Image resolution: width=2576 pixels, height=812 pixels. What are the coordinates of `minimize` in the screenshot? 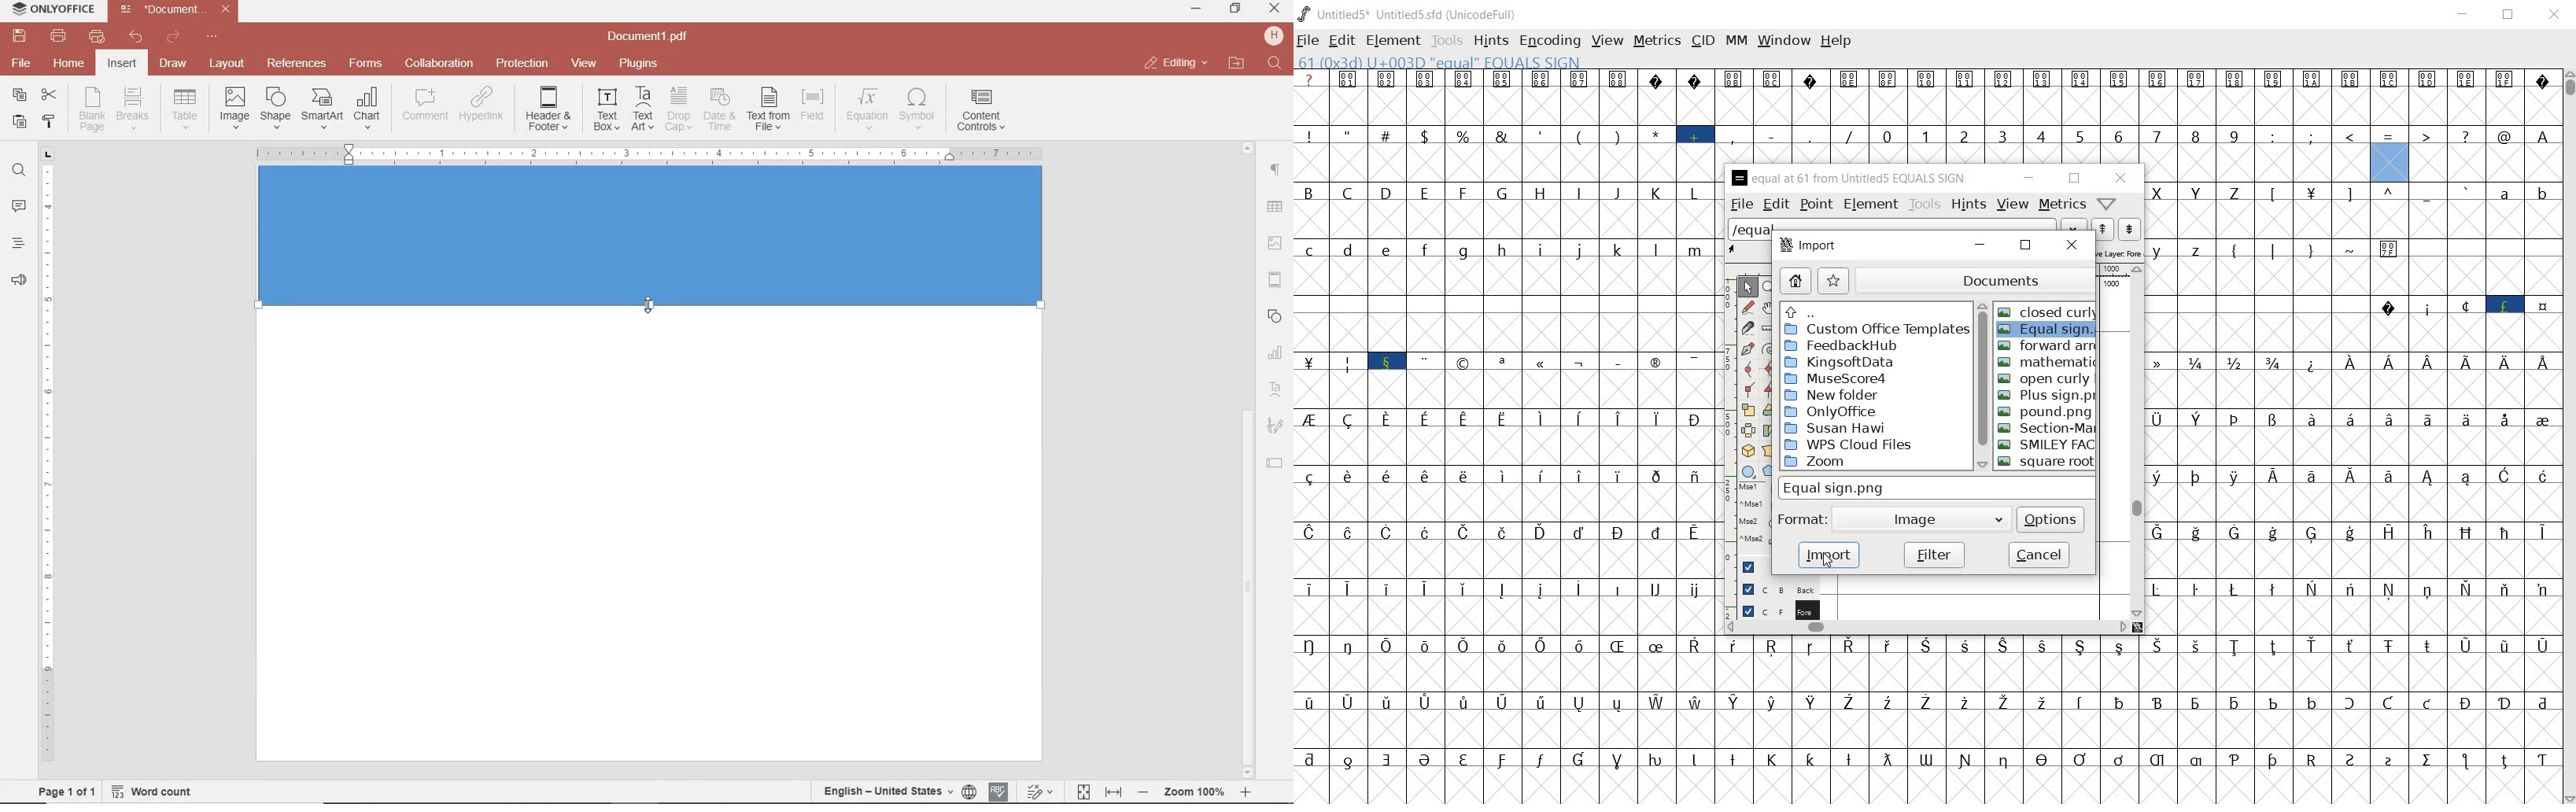 It's located at (2463, 14).